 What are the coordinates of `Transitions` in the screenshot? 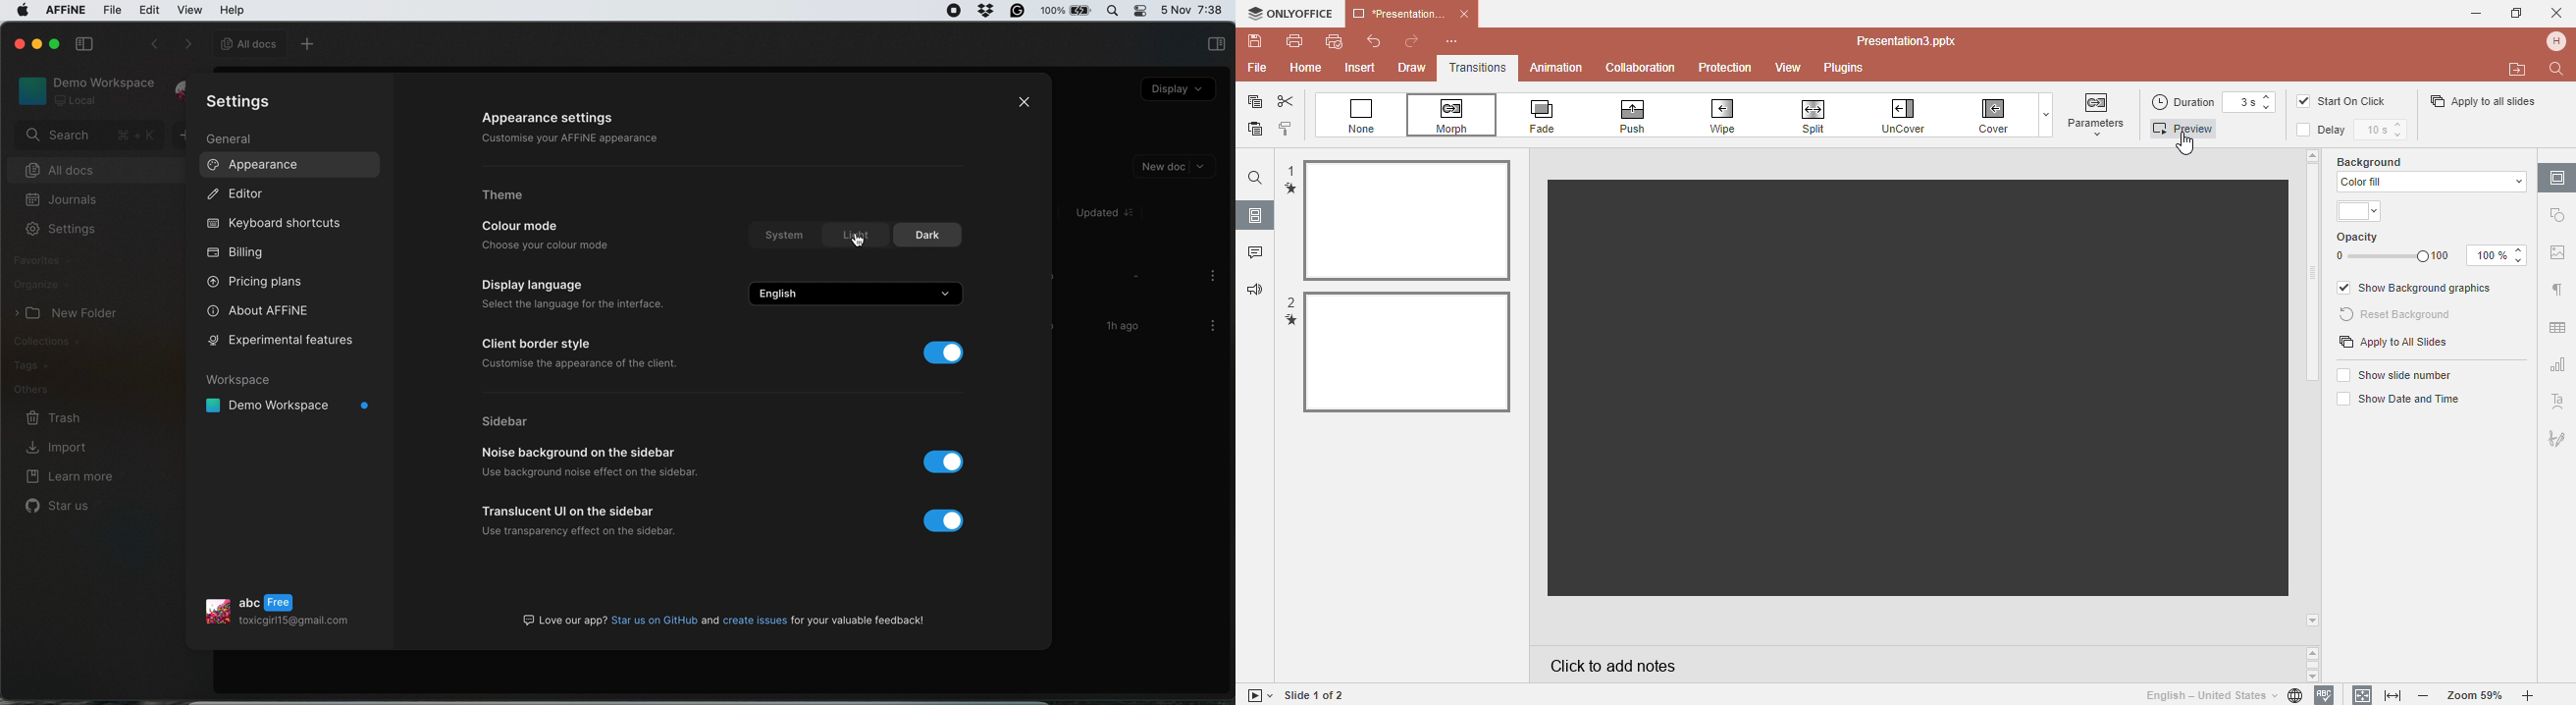 It's located at (1478, 69).